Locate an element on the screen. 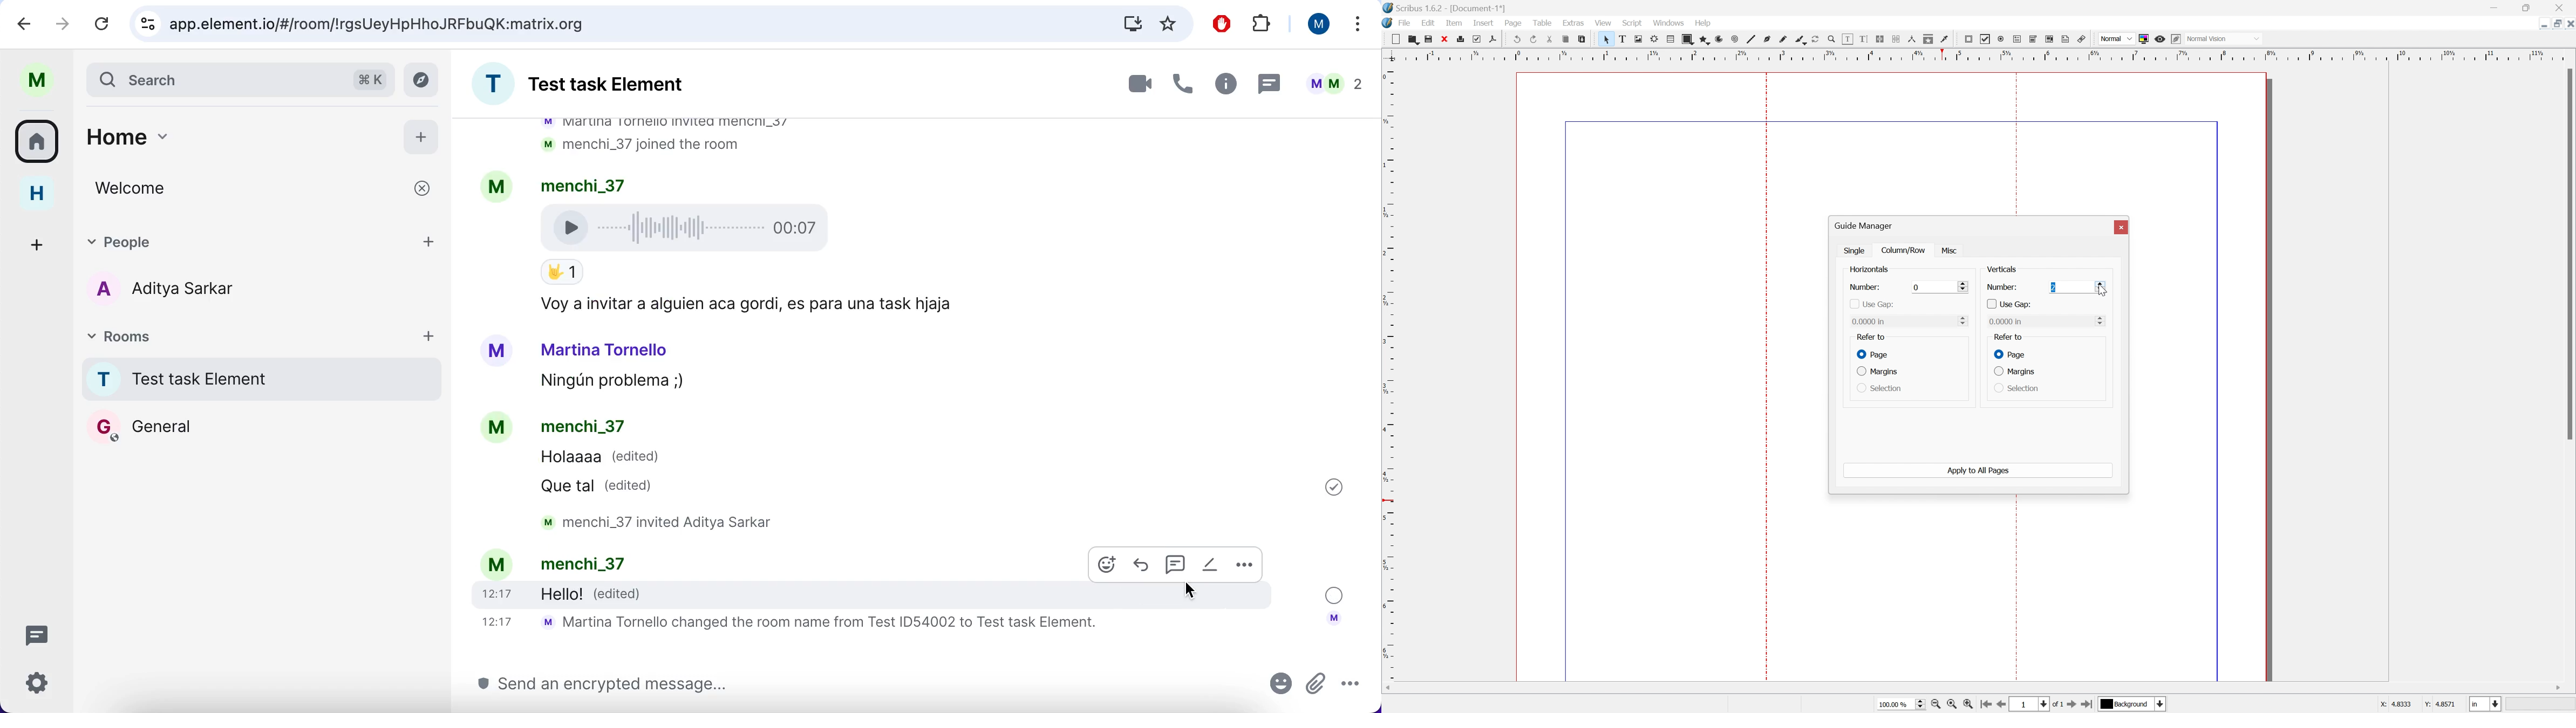  scroll bar is located at coordinates (2569, 254).